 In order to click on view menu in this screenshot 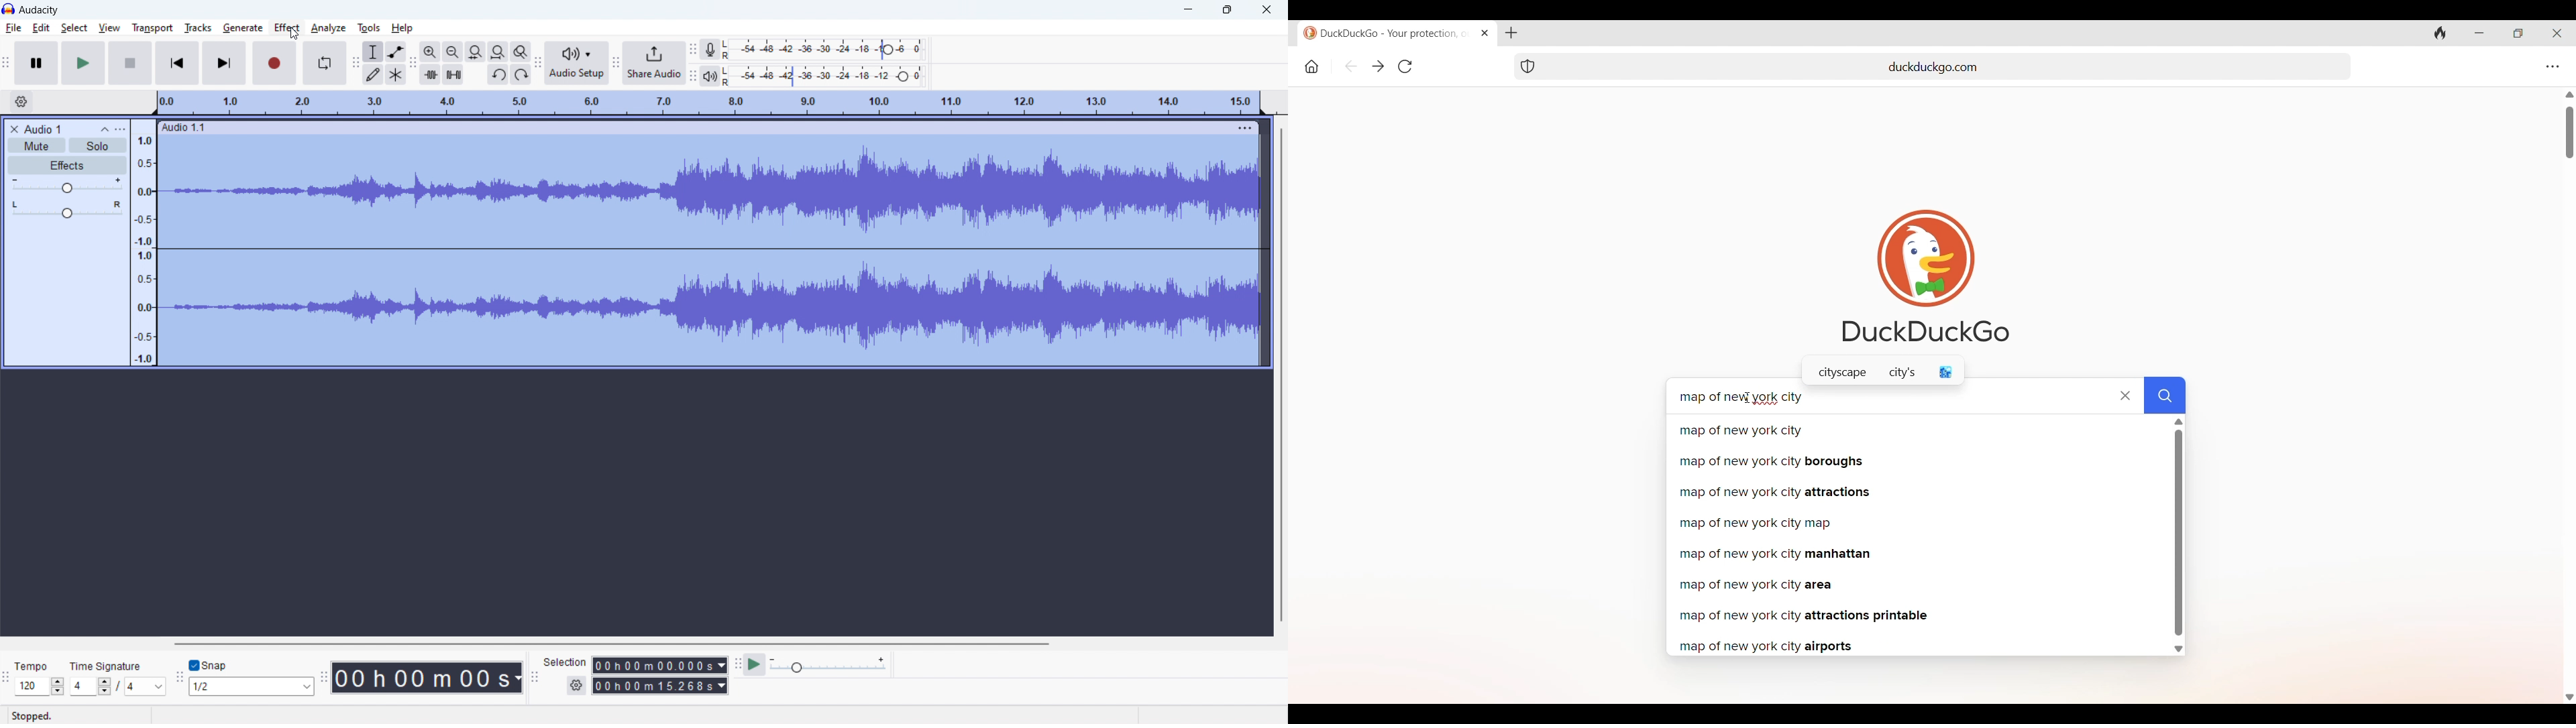, I will do `click(119, 129)`.